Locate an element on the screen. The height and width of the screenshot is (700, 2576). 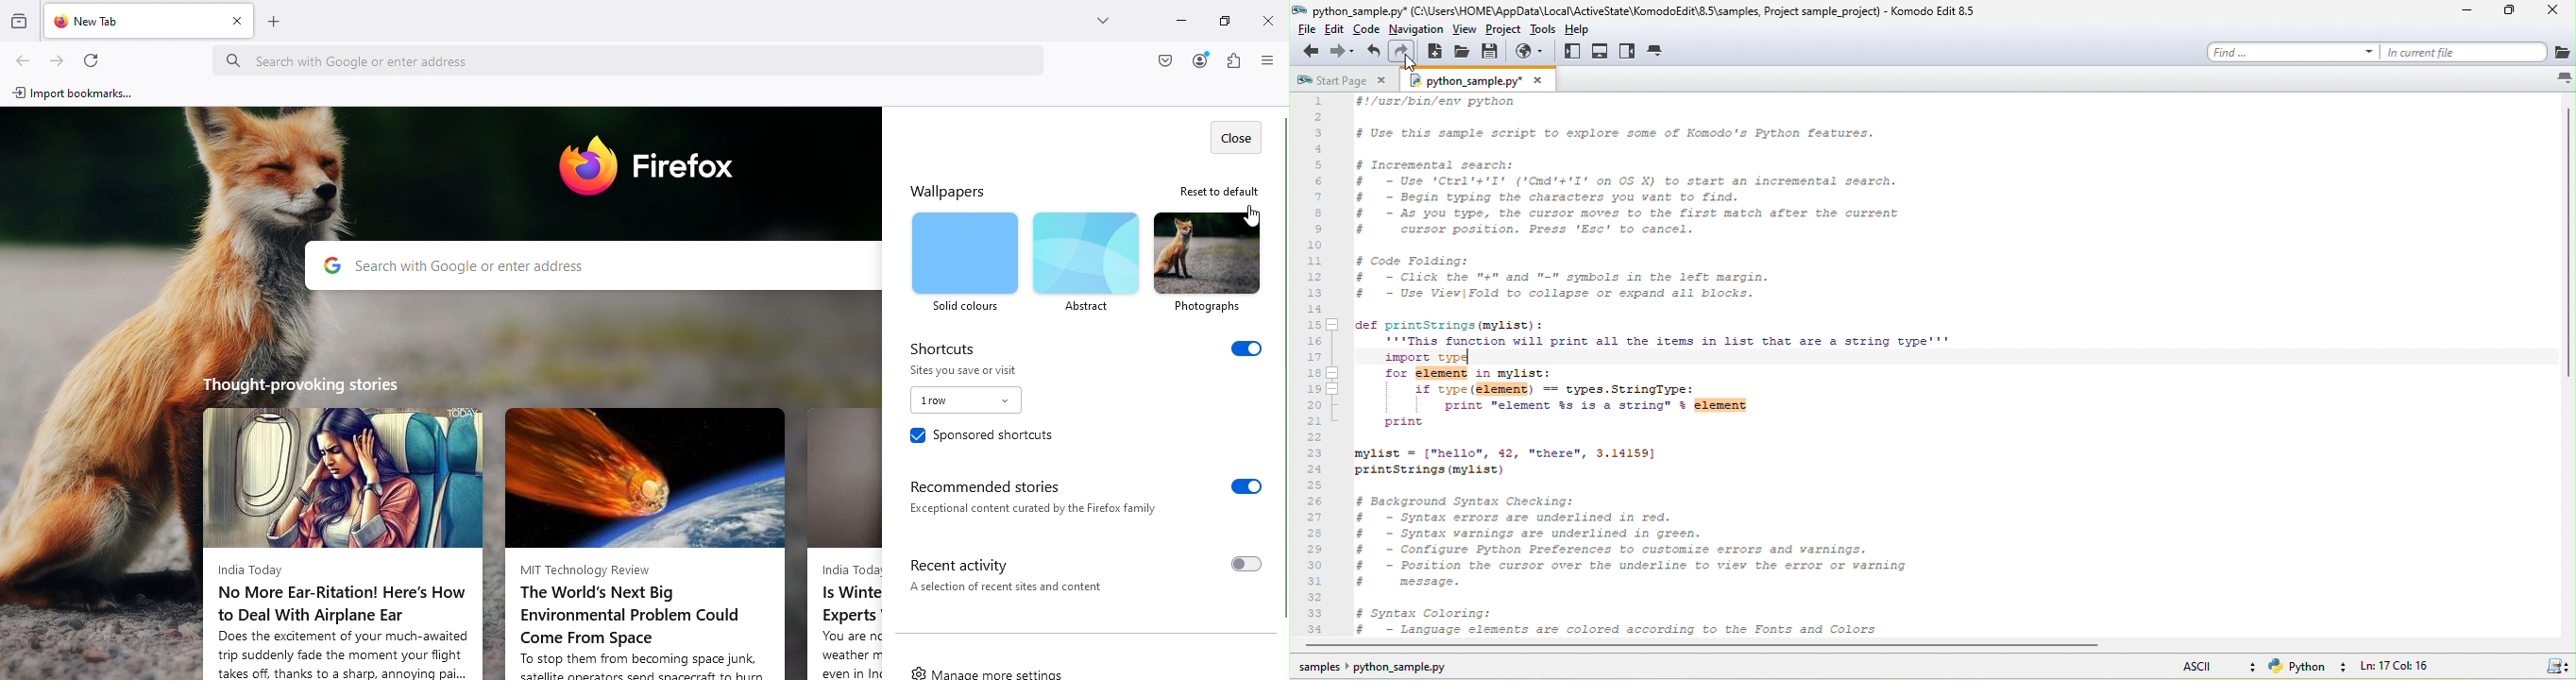
Reload the current page is located at coordinates (92, 59).